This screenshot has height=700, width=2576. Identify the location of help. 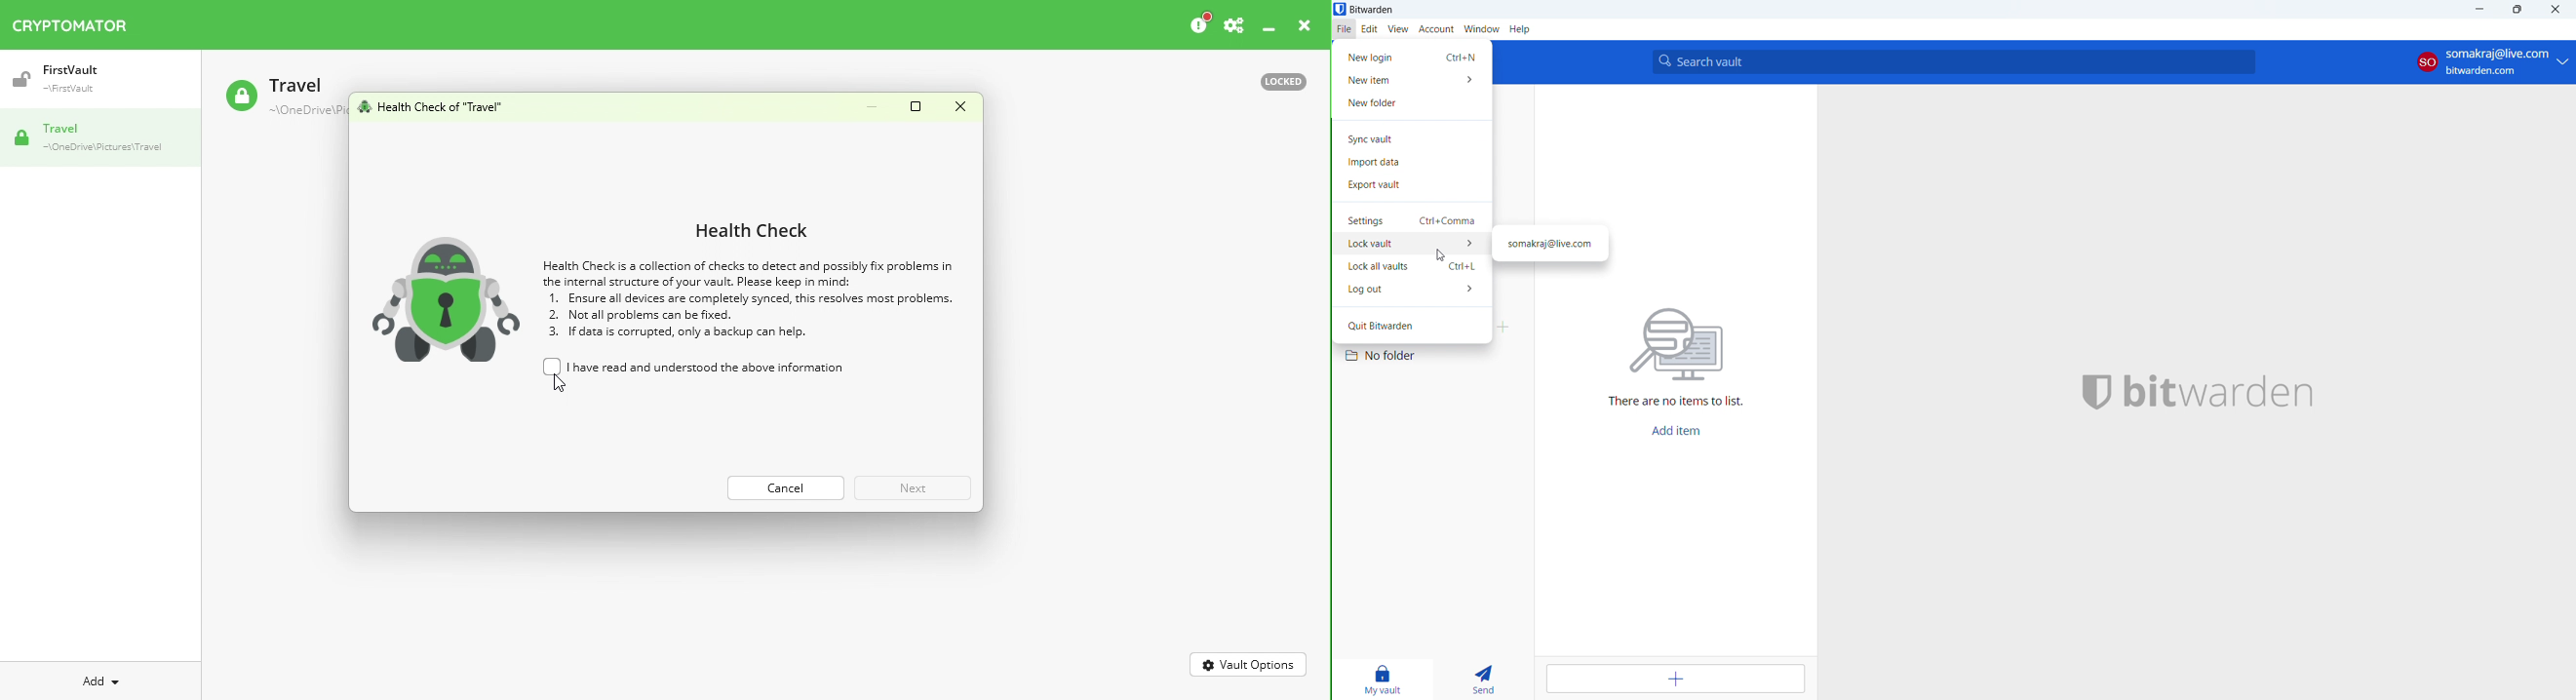
(1520, 29).